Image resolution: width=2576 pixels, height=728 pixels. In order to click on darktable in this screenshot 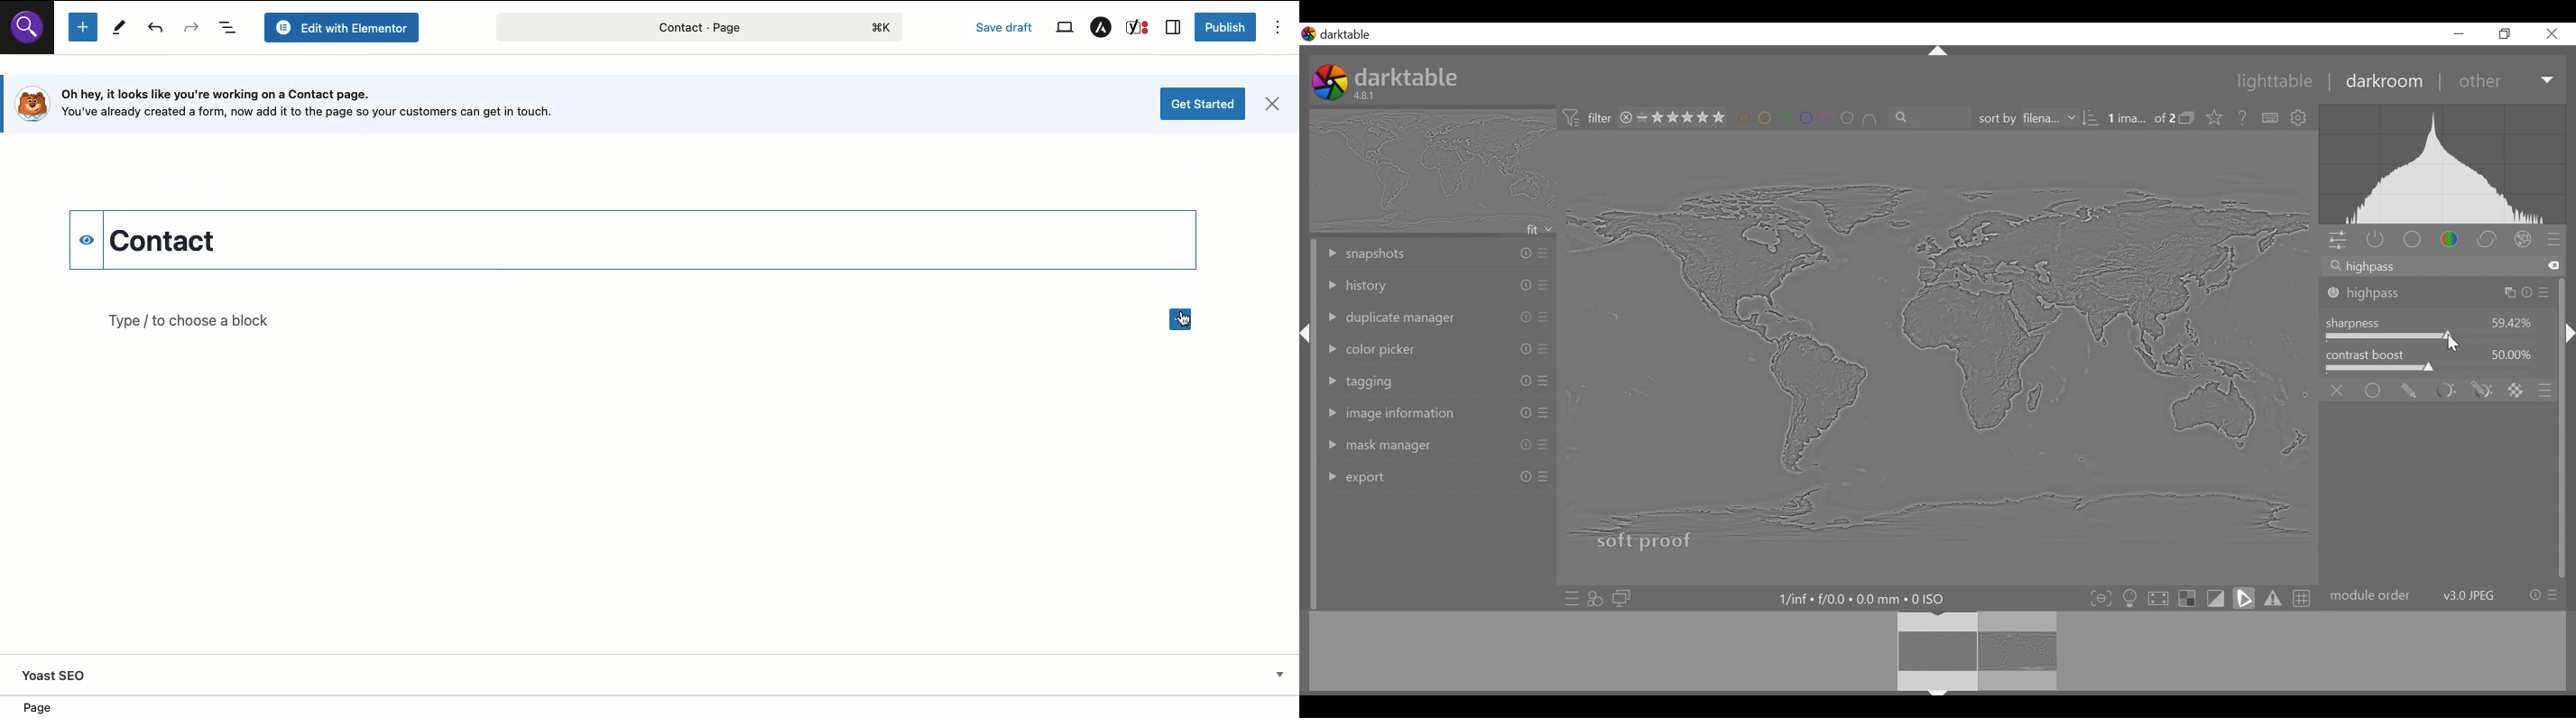, I will do `click(1412, 75)`.